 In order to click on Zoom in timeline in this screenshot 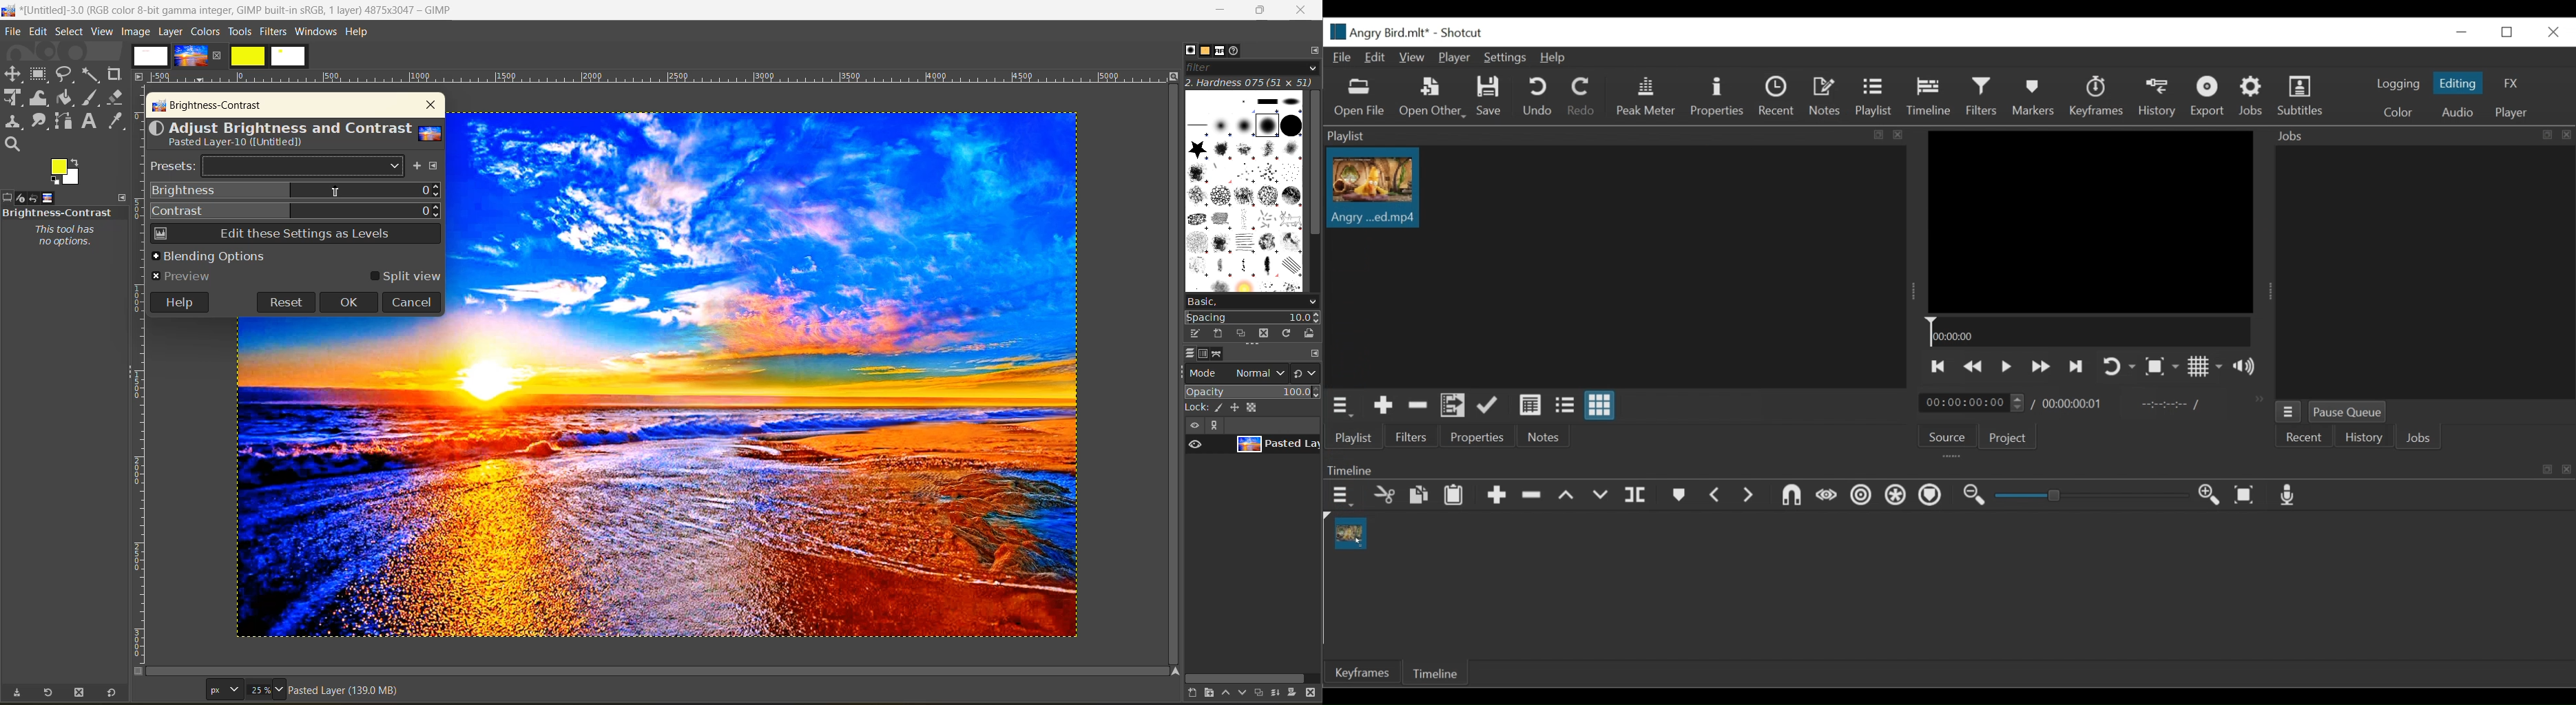, I will do `click(2211, 496)`.